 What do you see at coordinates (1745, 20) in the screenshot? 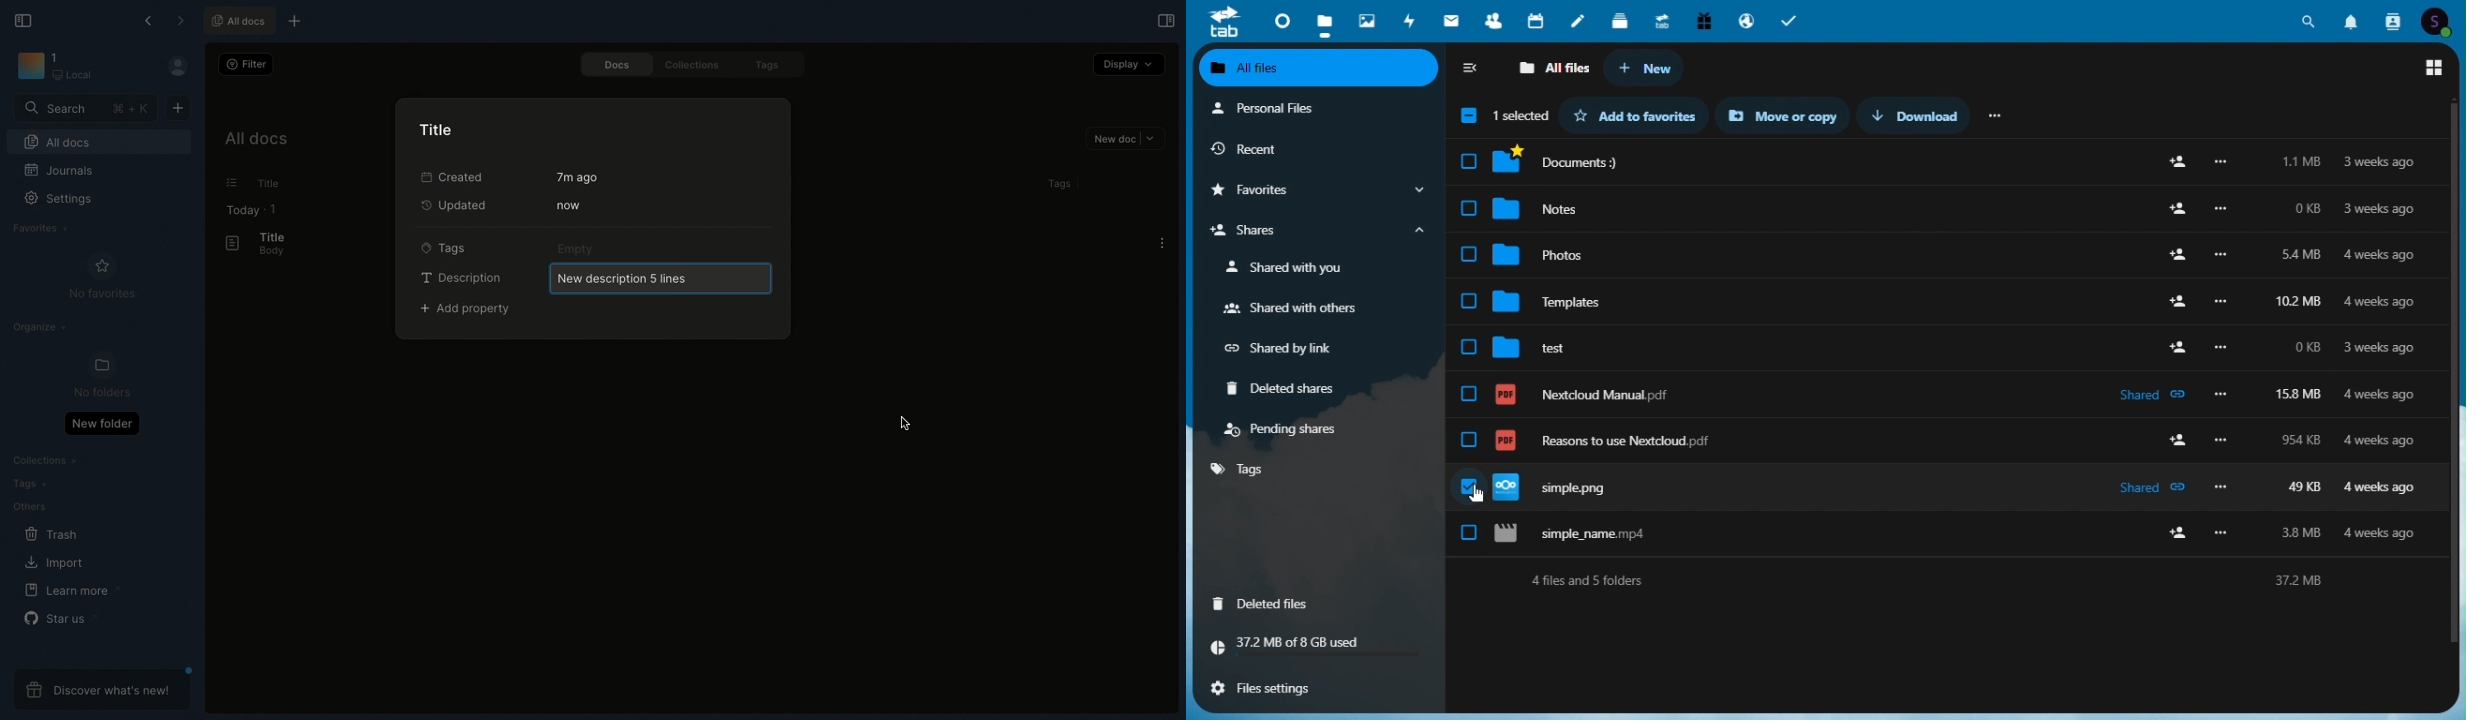
I see `email hosting` at bounding box center [1745, 20].